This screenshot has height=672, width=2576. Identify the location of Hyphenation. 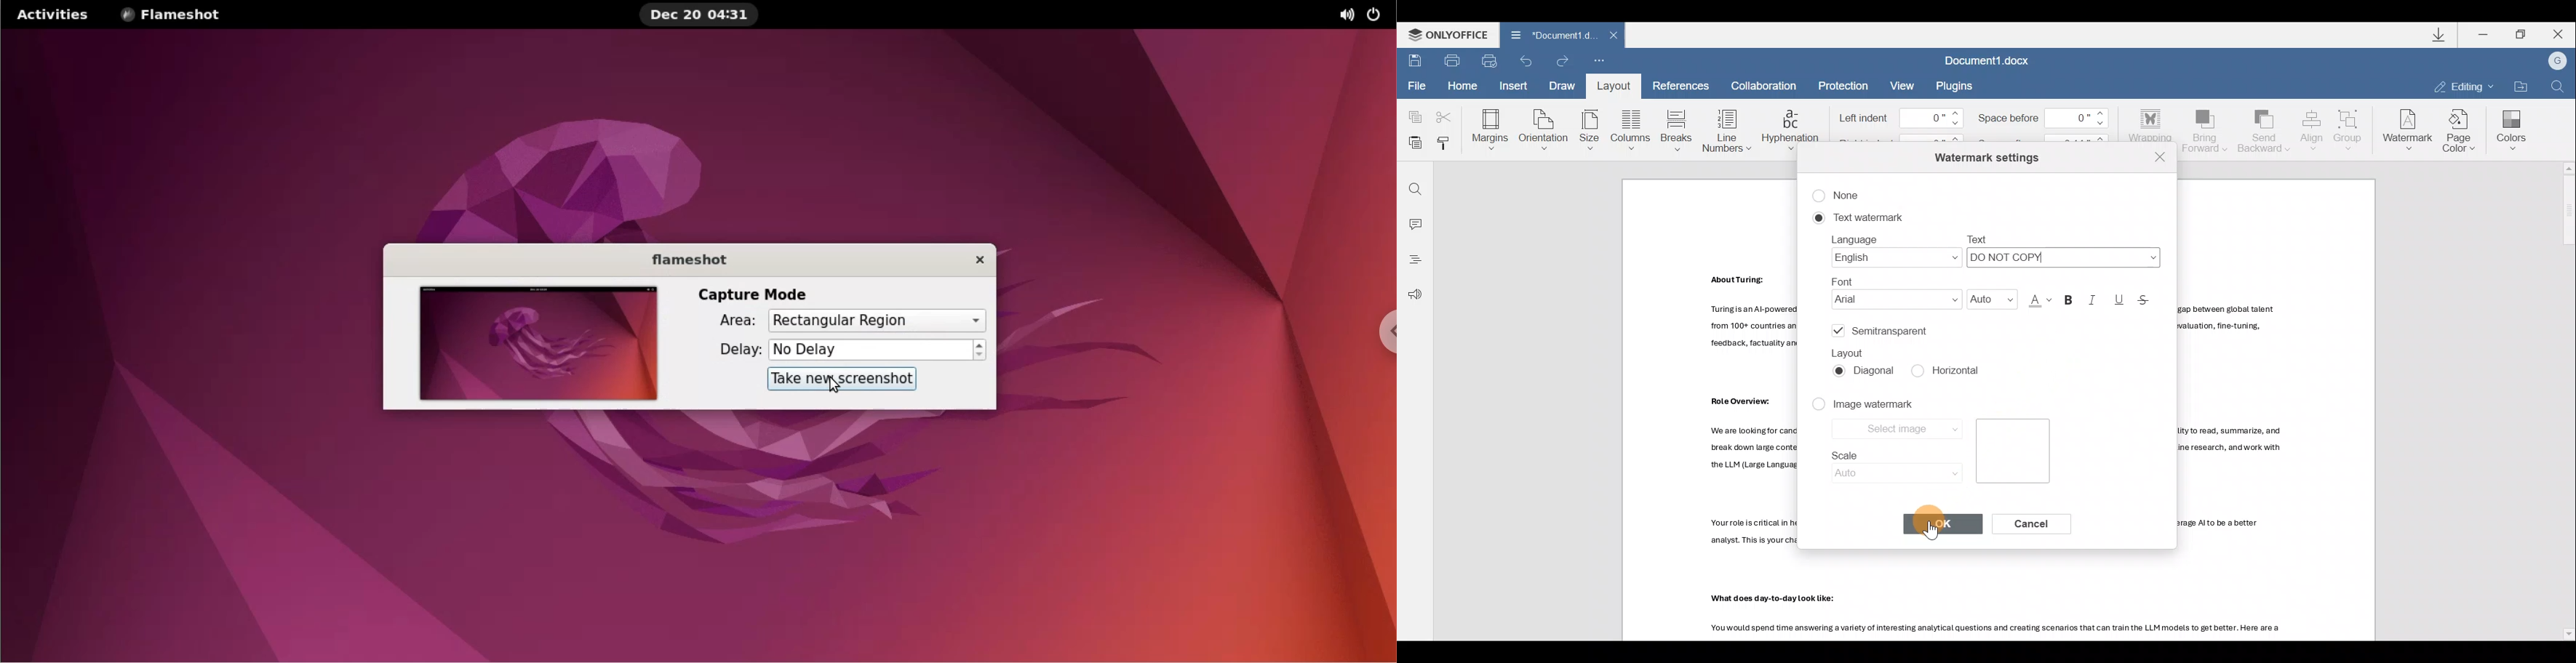
(1792, 131).